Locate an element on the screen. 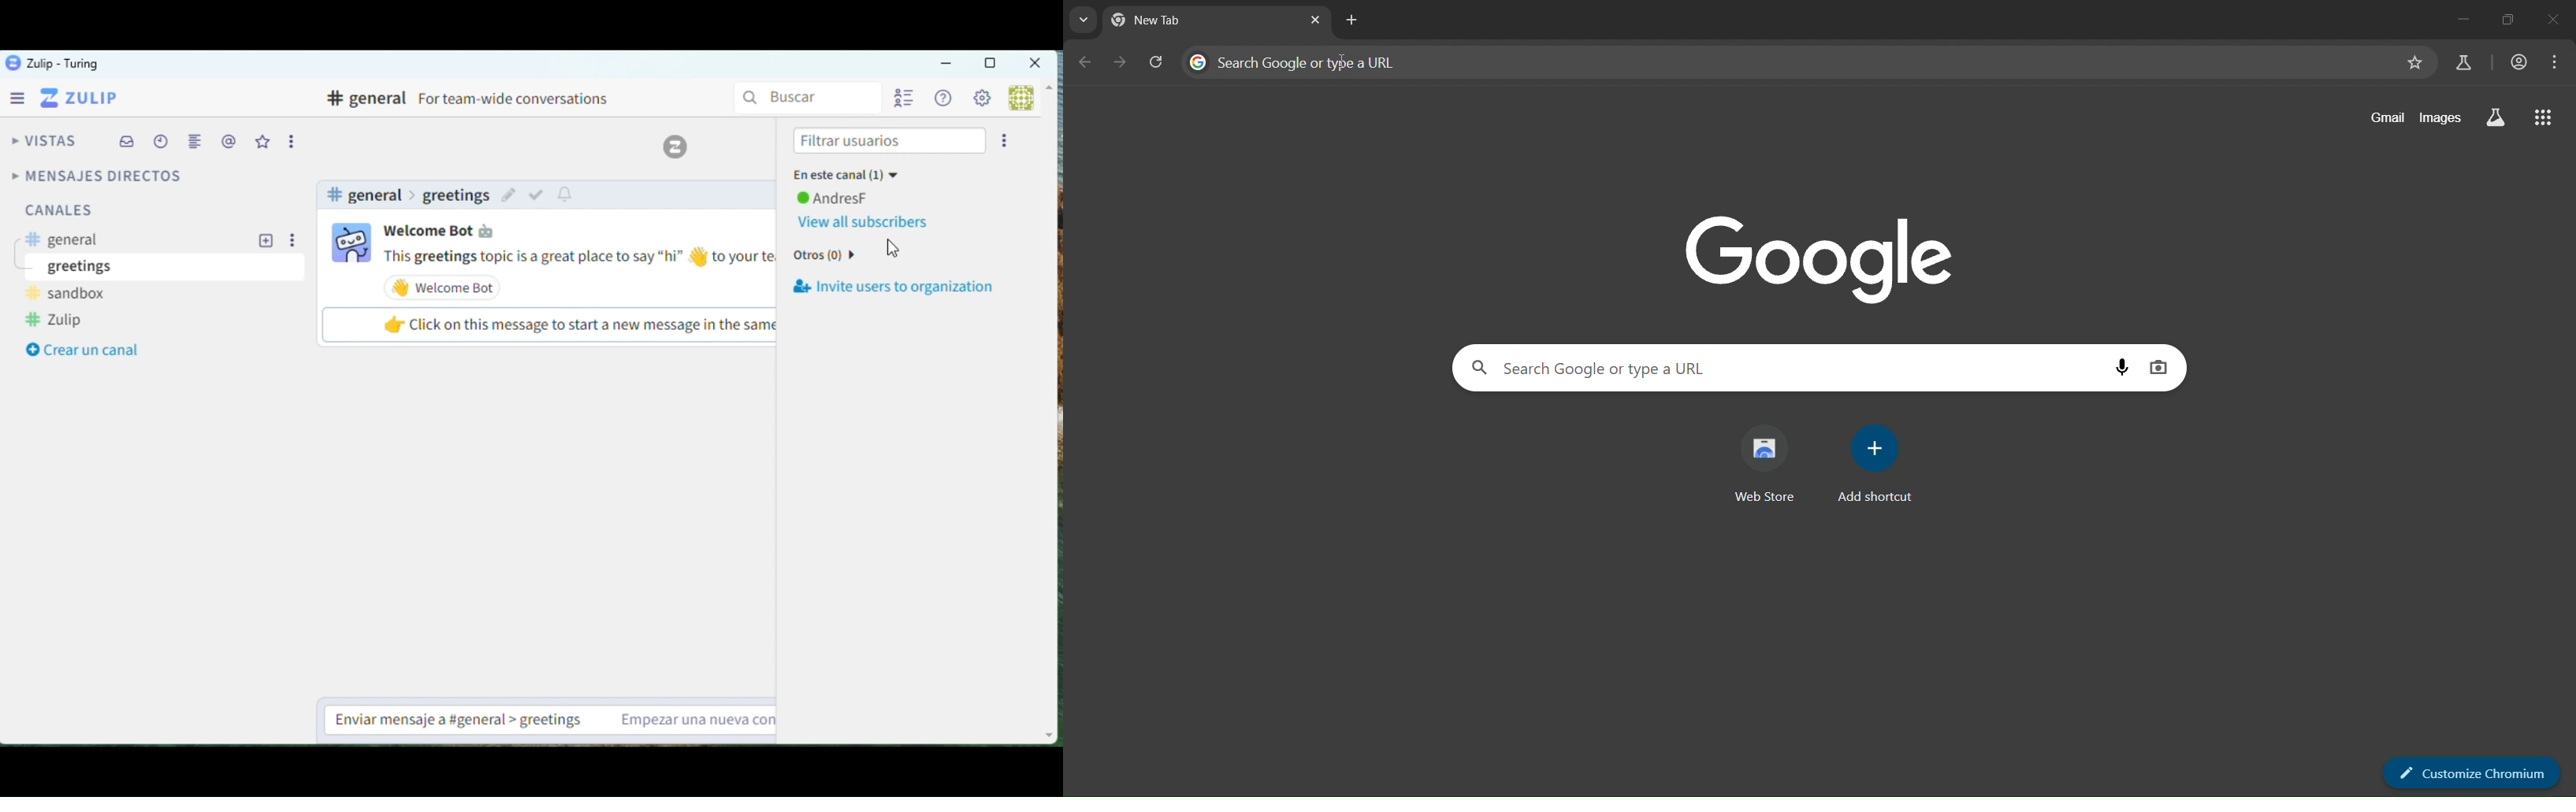 The width and height of the screenshot is (2576, 812). Mentions is located at coordinates (228, 141).